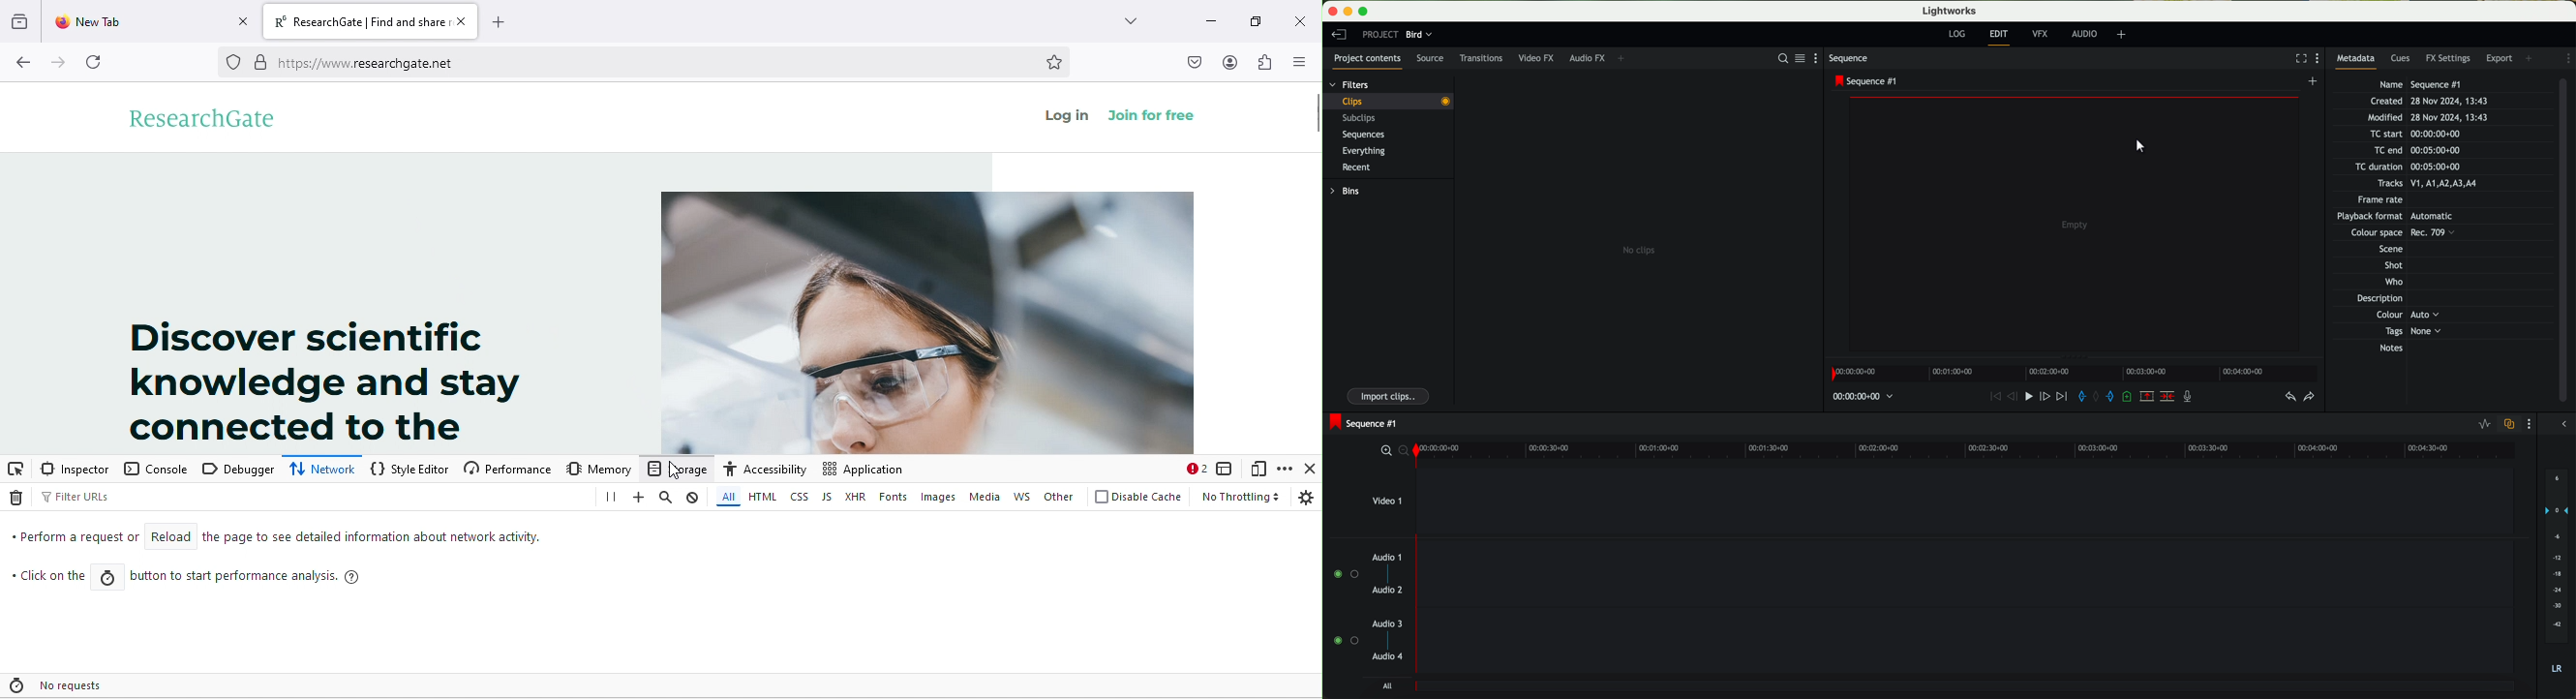 Image resolution: width=2576 pixels, height=700 pixels. I want to click on close, so click(1330, 8).